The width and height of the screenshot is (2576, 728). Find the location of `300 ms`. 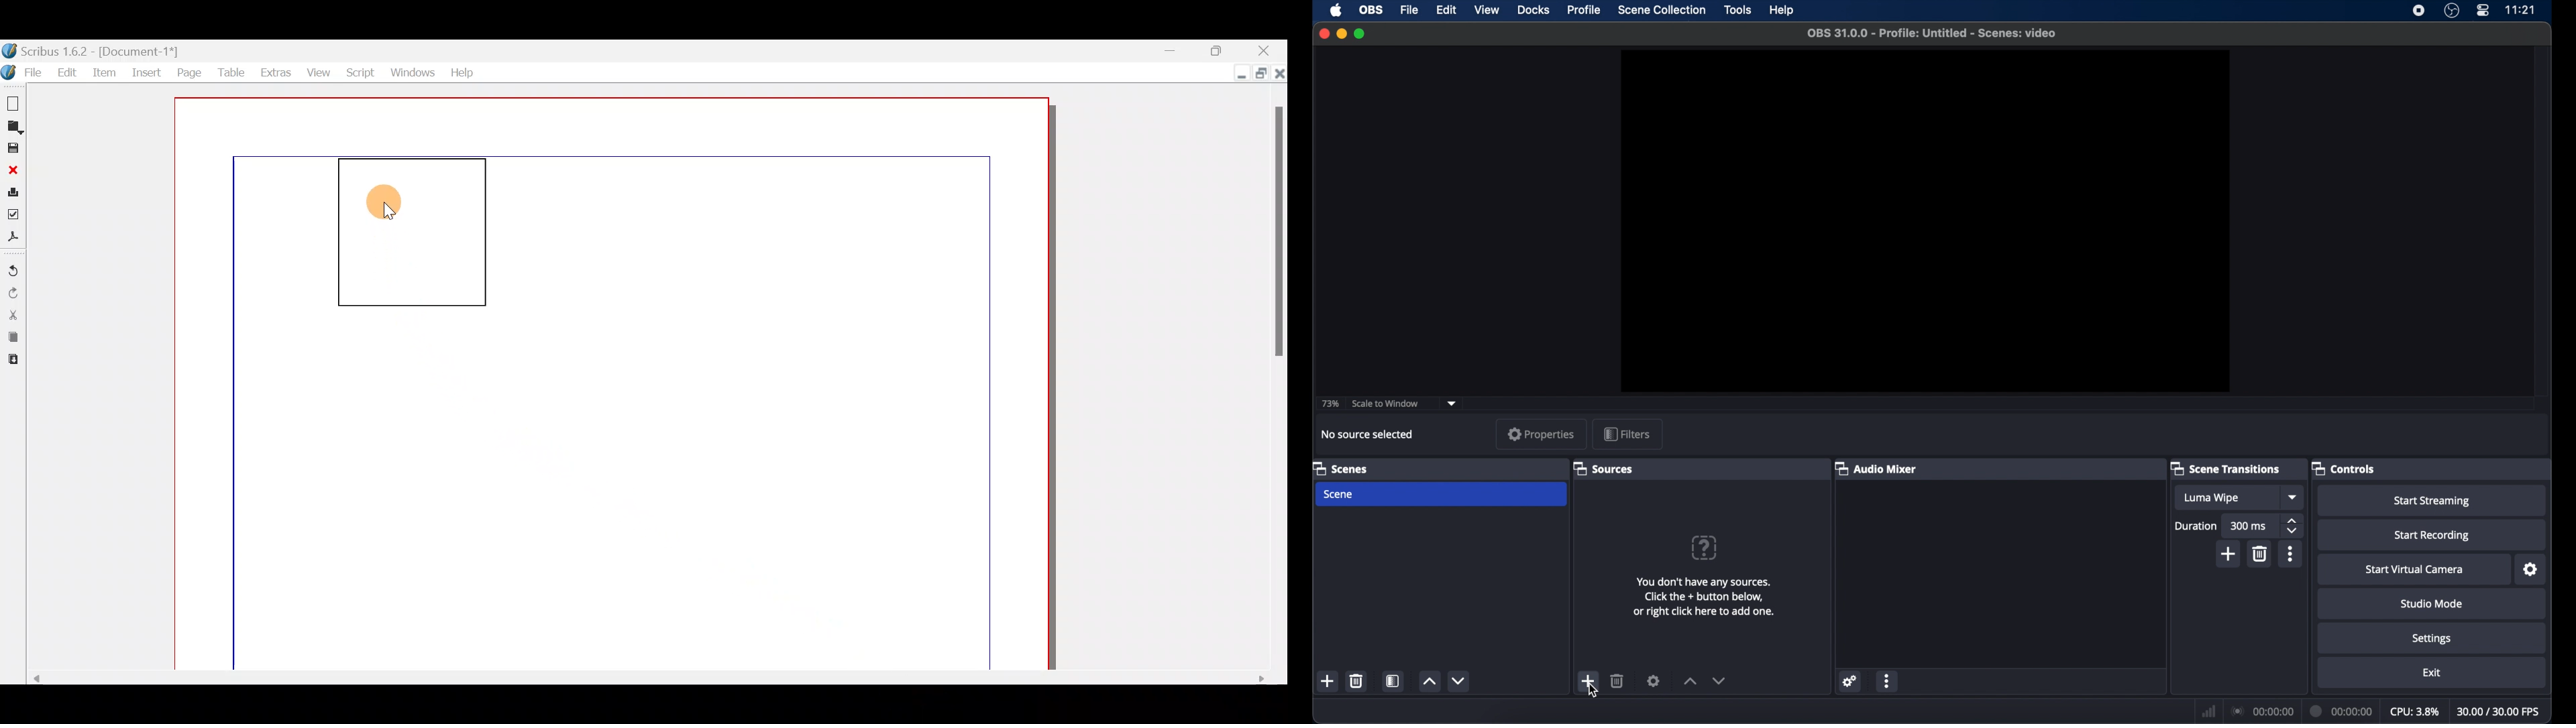

300 ms is located at coordinates (2249, 526).